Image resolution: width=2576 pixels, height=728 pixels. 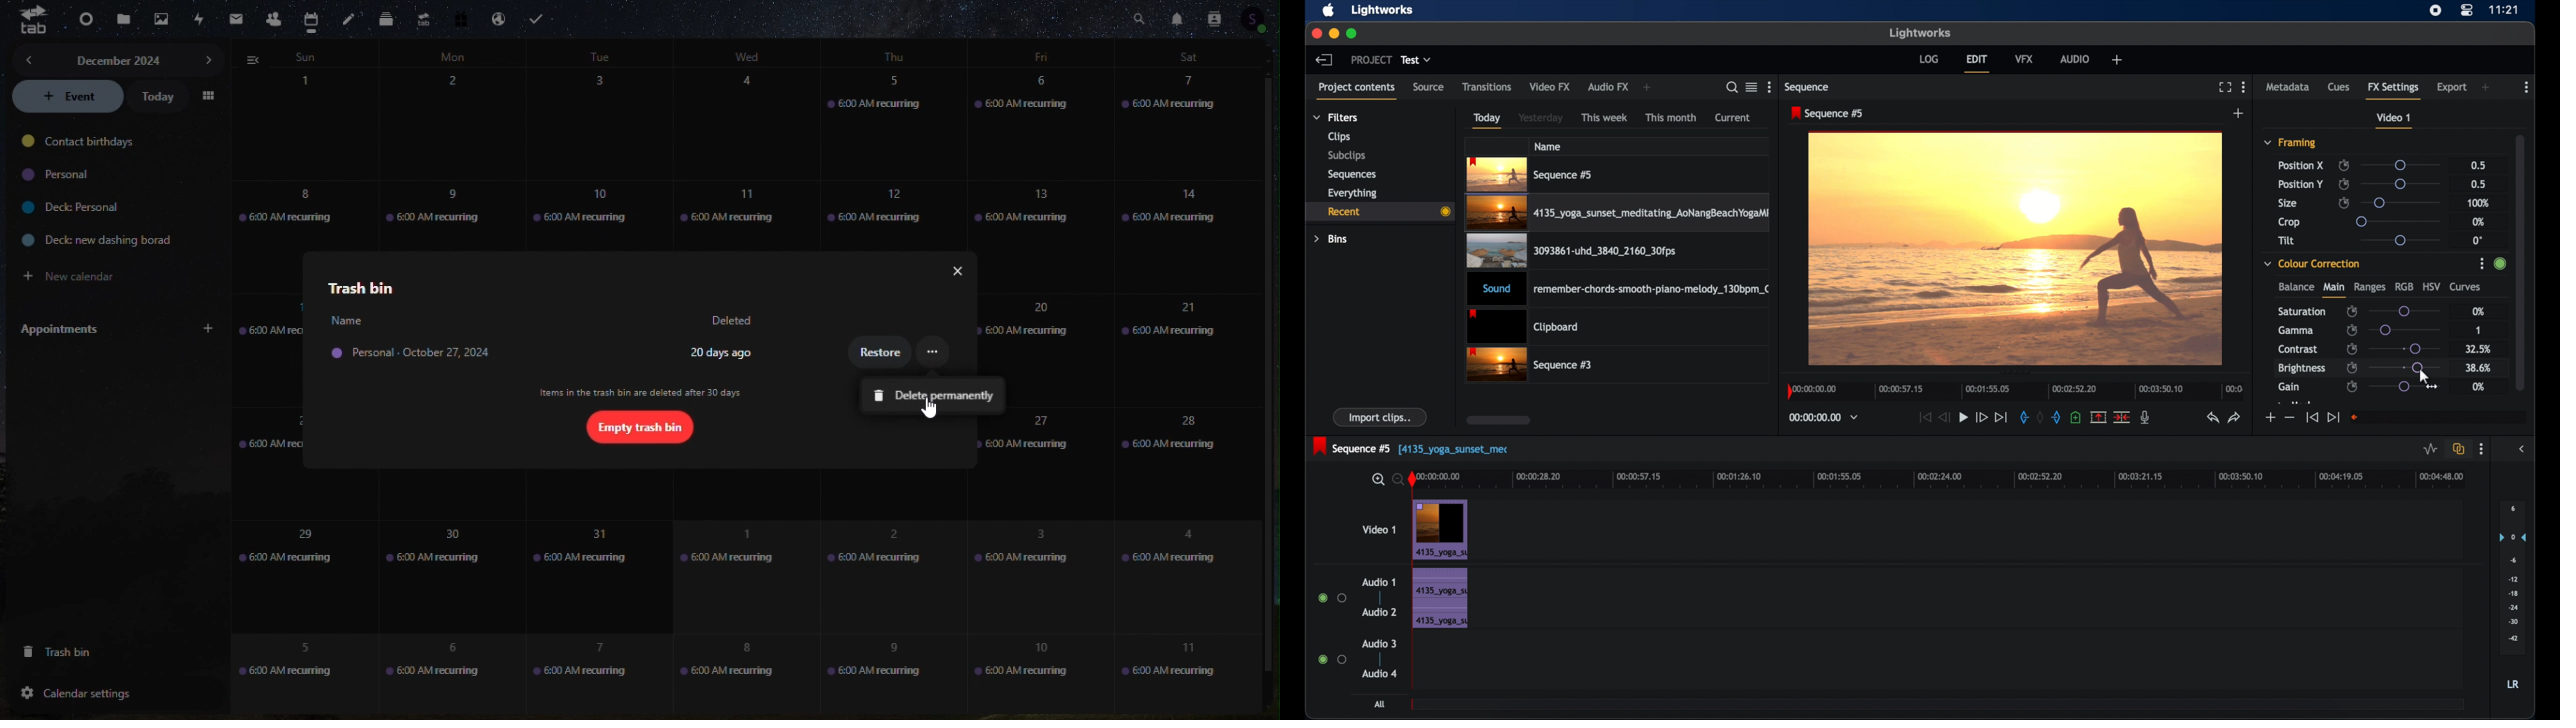 I want to click on Account icon contacts, so click(x=1256, y=21).